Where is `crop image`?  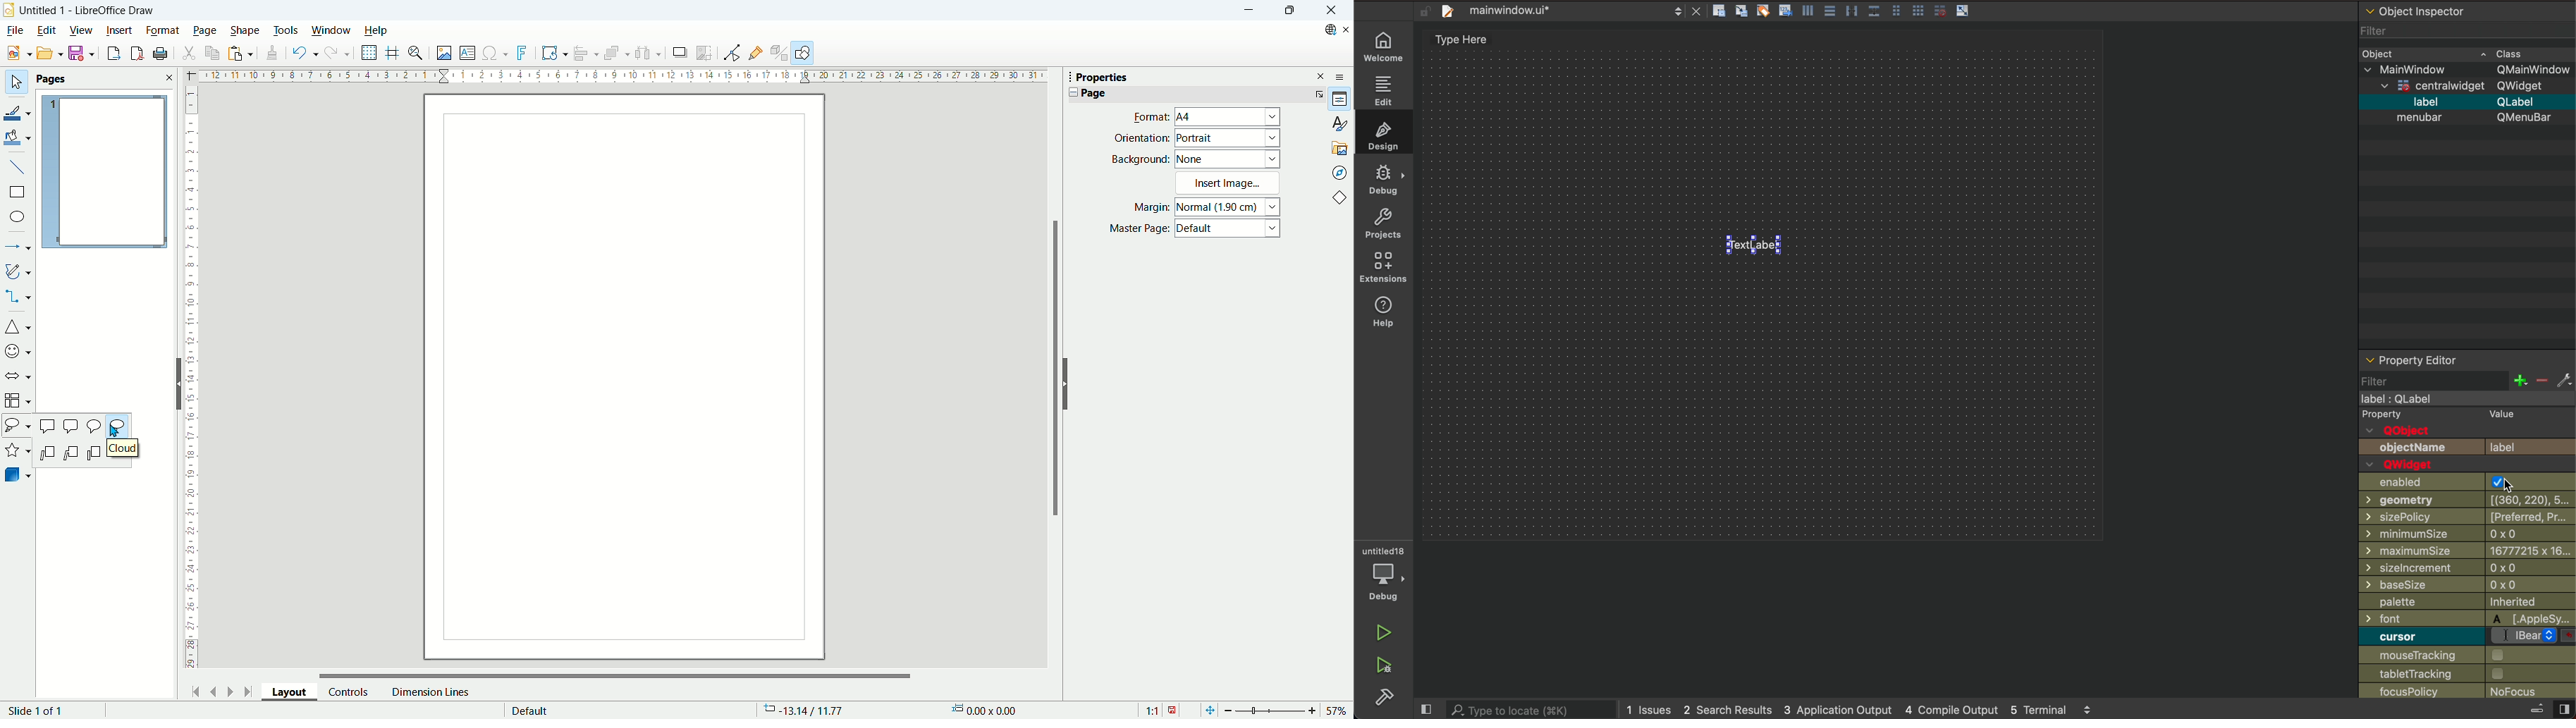
crop image is located at coordinates (705, 51).